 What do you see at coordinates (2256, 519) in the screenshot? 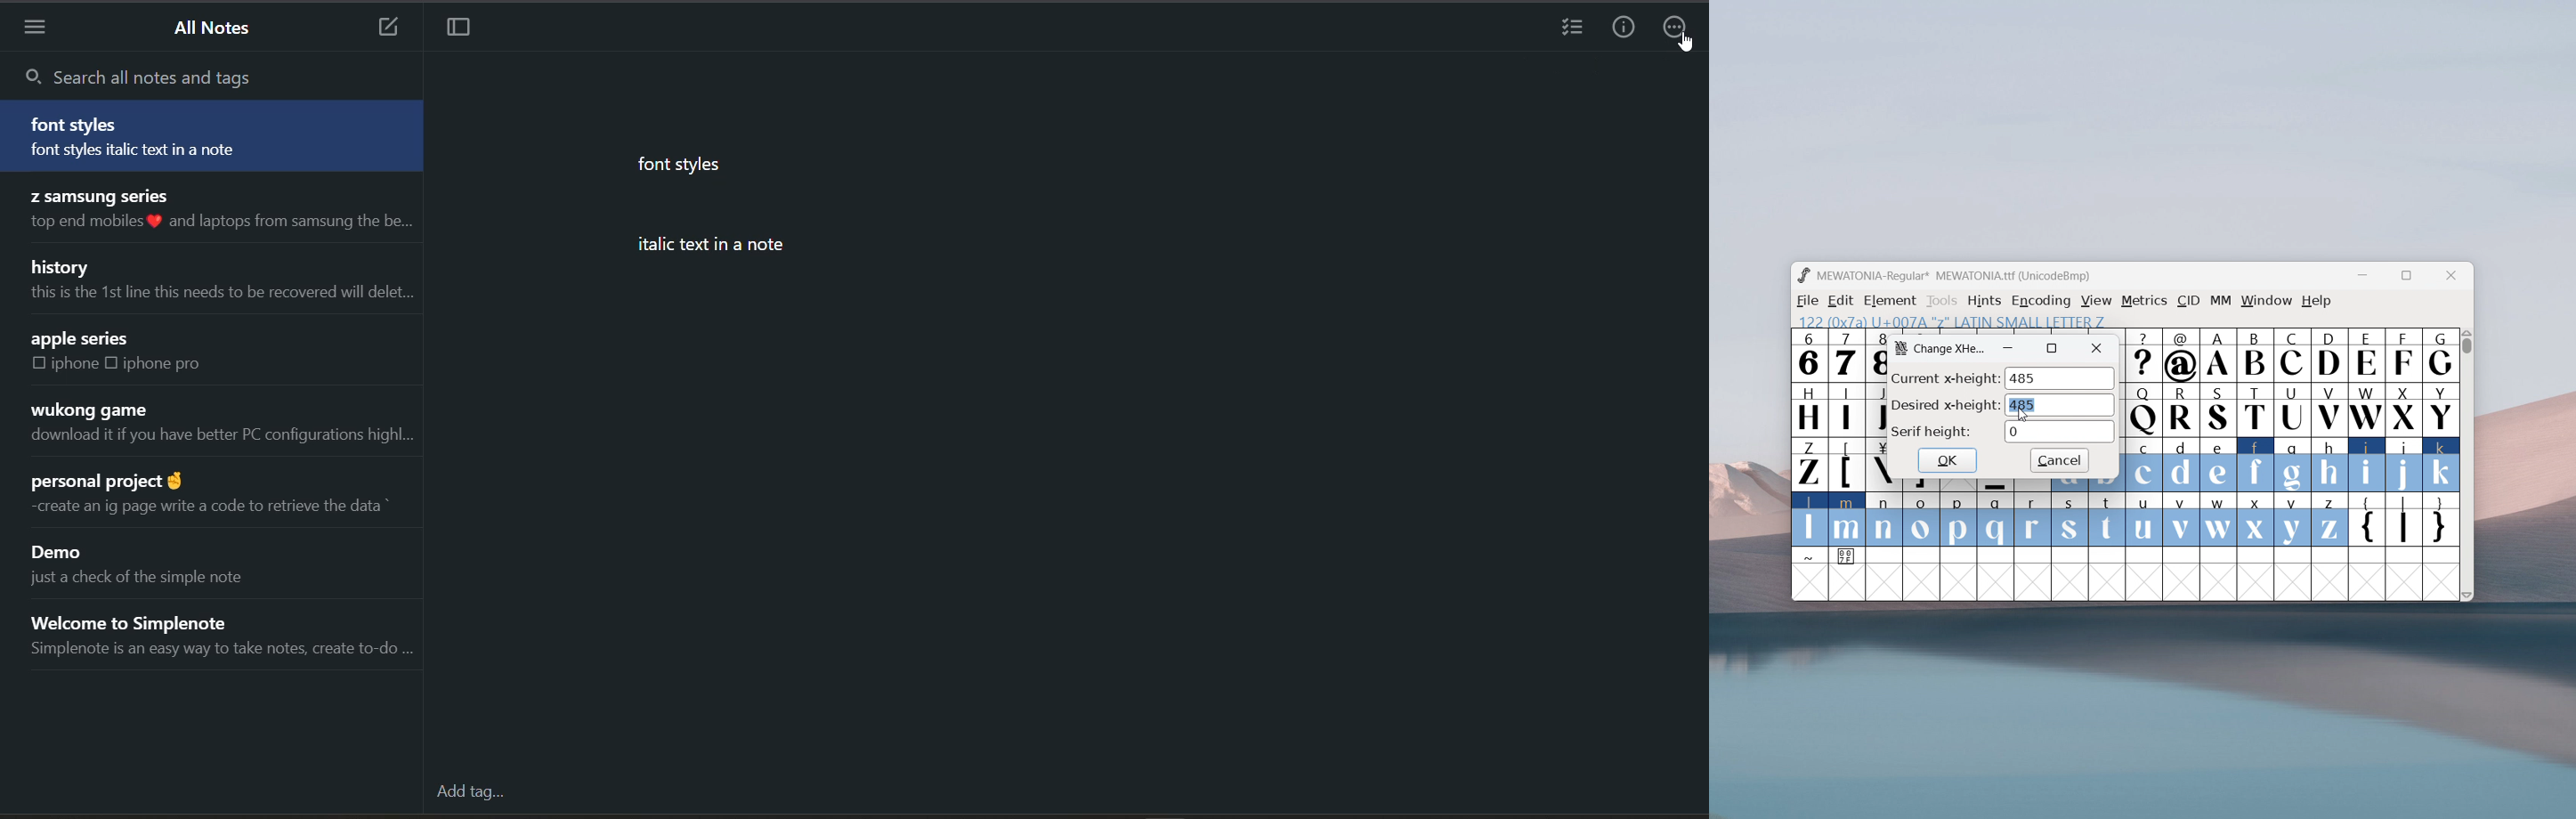
I see `x` at bounding box center [2256, 519].